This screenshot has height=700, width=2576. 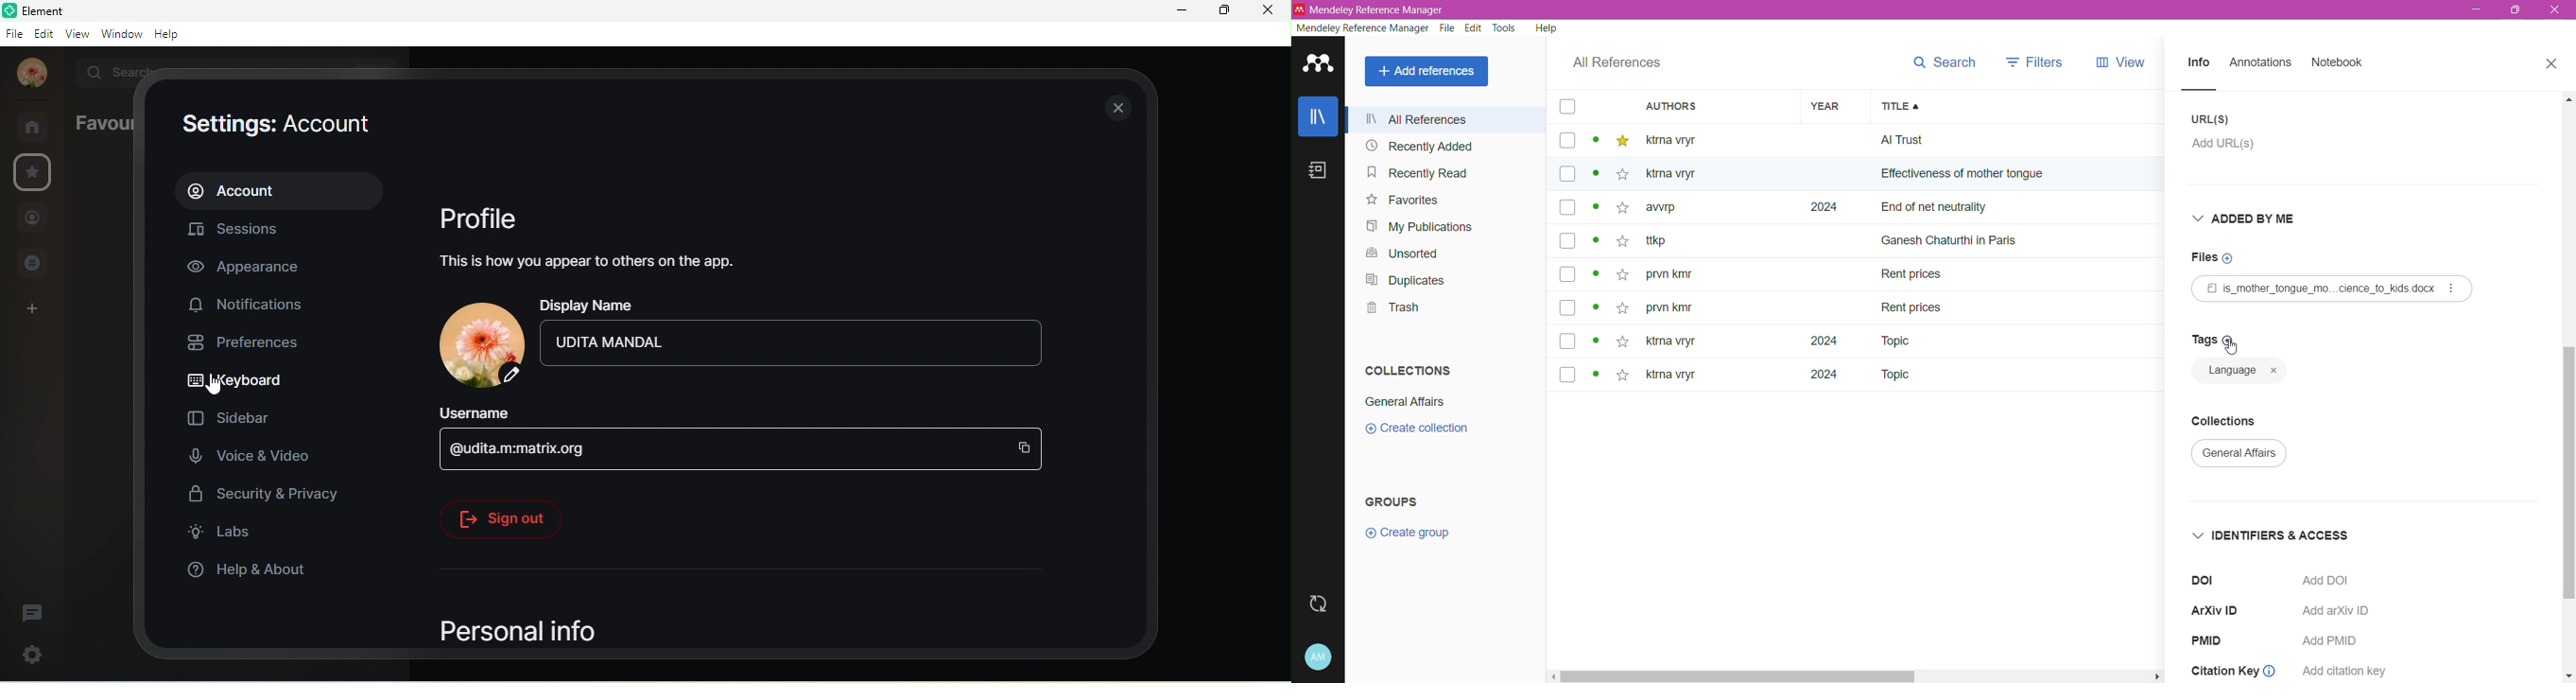 I want to click on maximize, so click(x=2512, y=15).